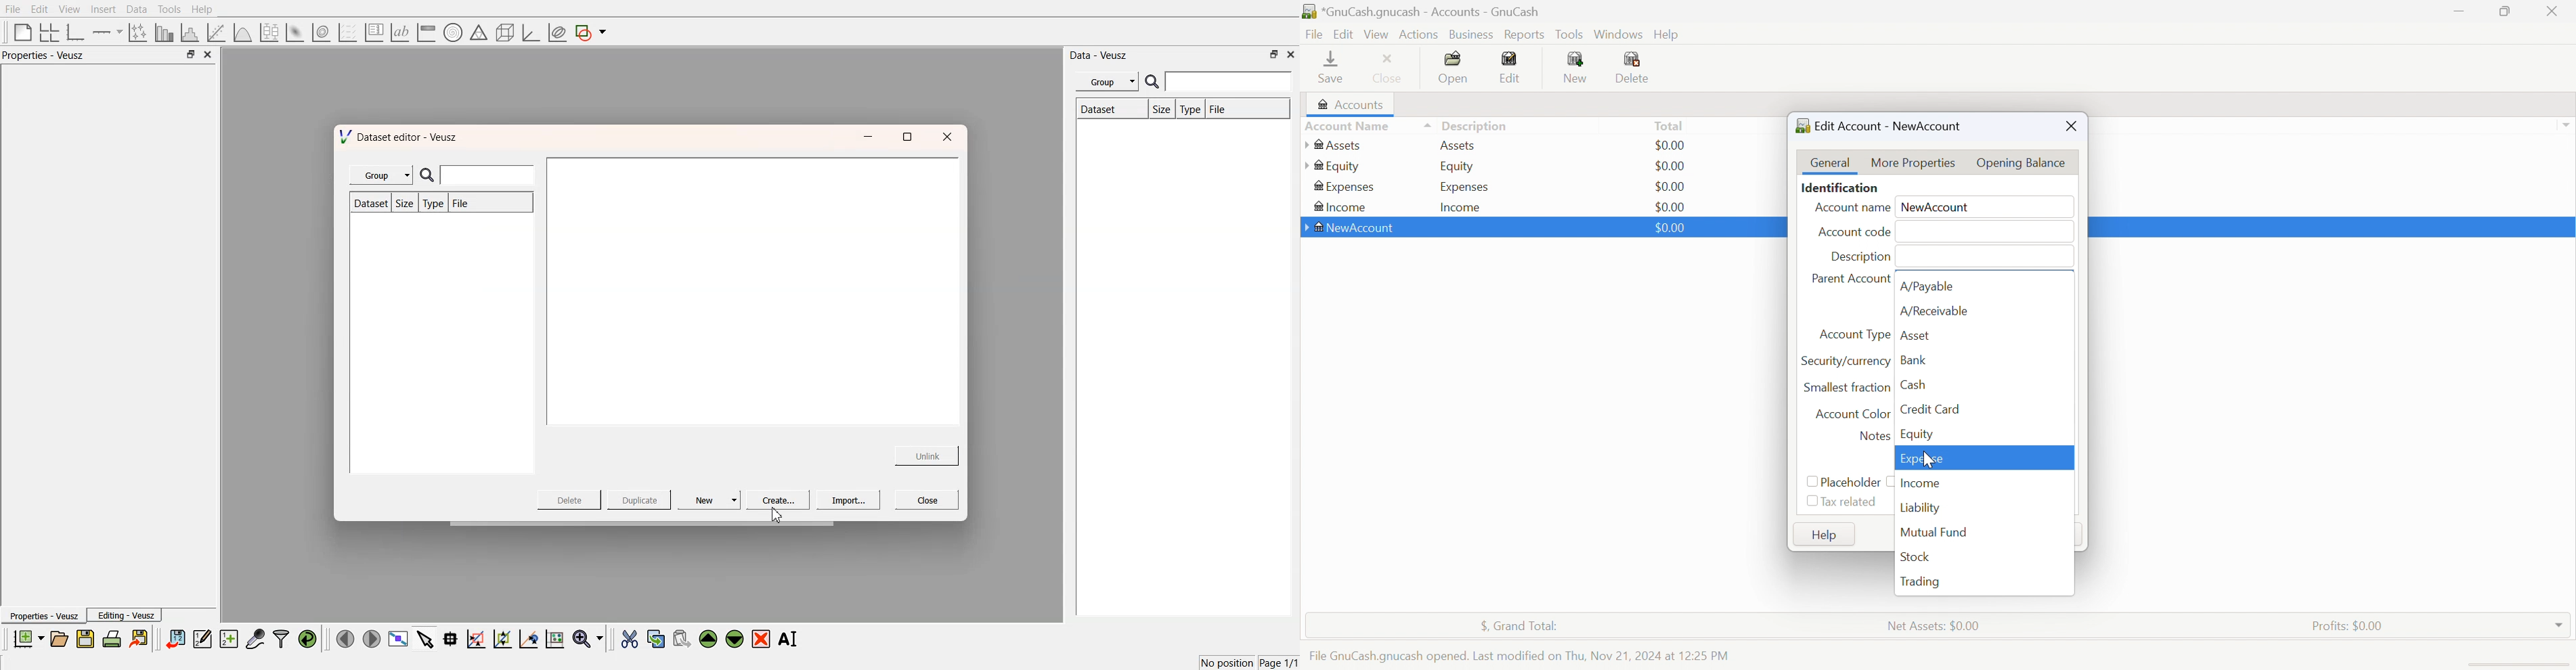 The width and height of the screenshot is (2576, 672). What do you see at coordinates (1852, 209) in the screenshot?
I see `Account Name` at bounding box center [1852, 209].